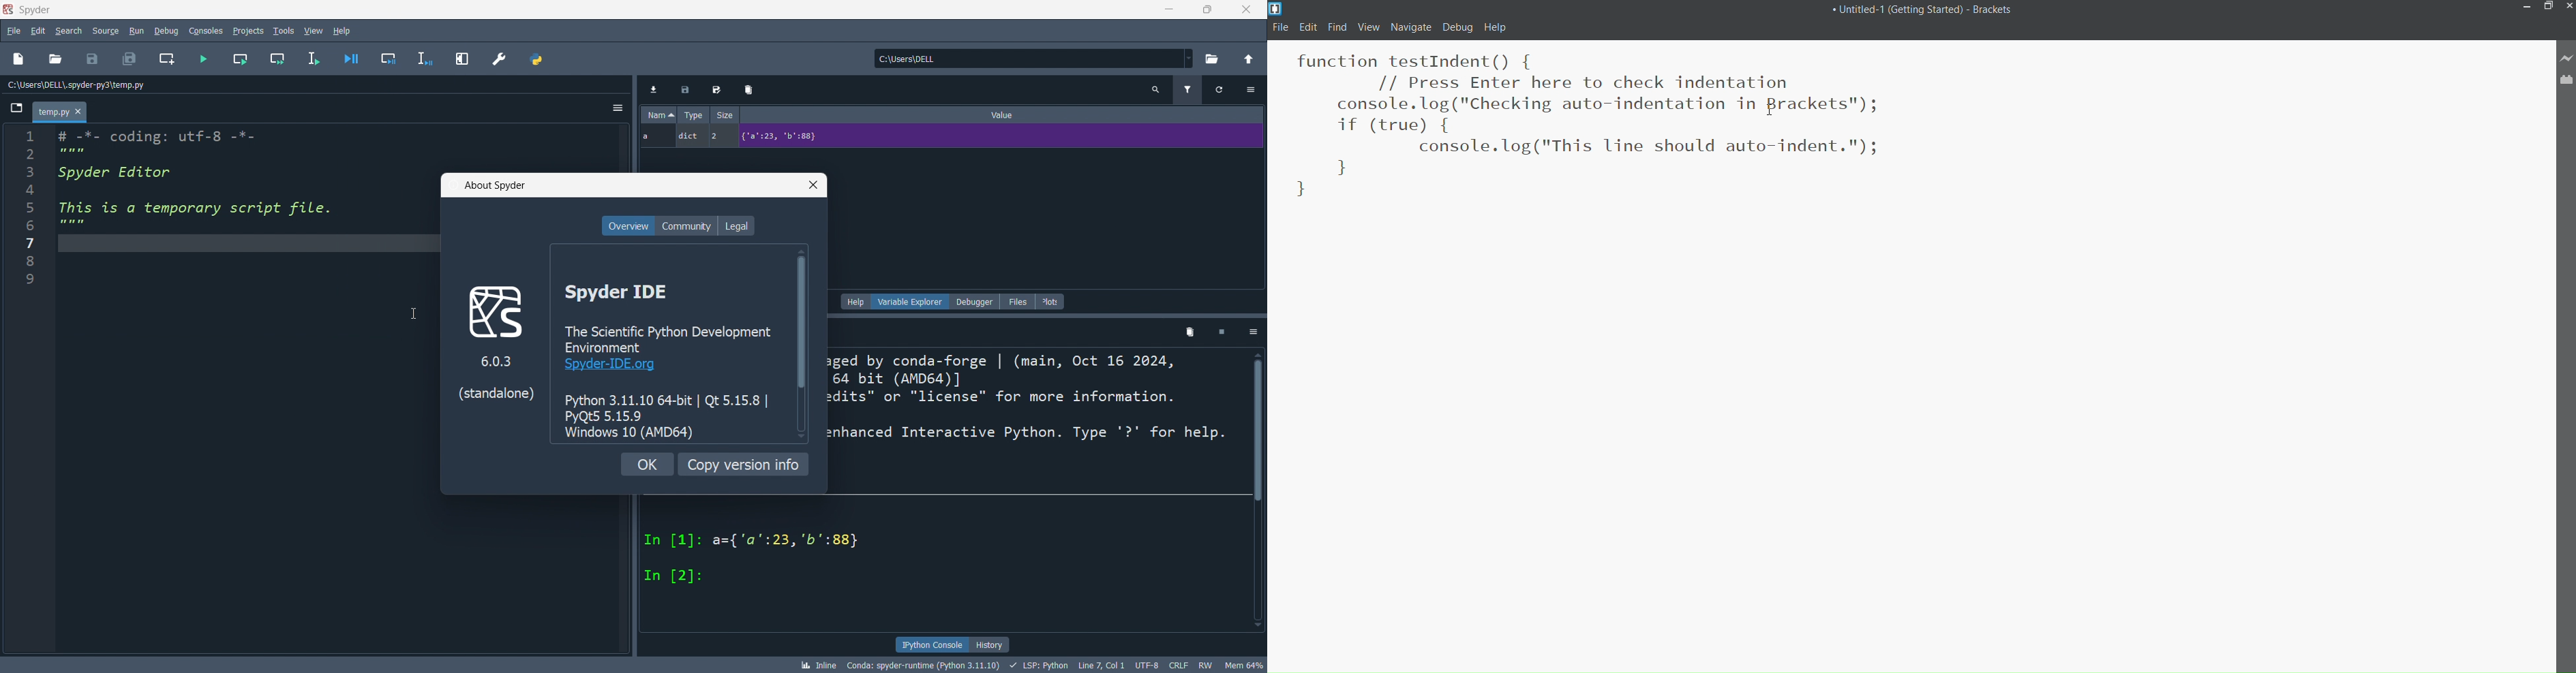 The image size is (2576, 700). I want to click on help, so click(856, 301).